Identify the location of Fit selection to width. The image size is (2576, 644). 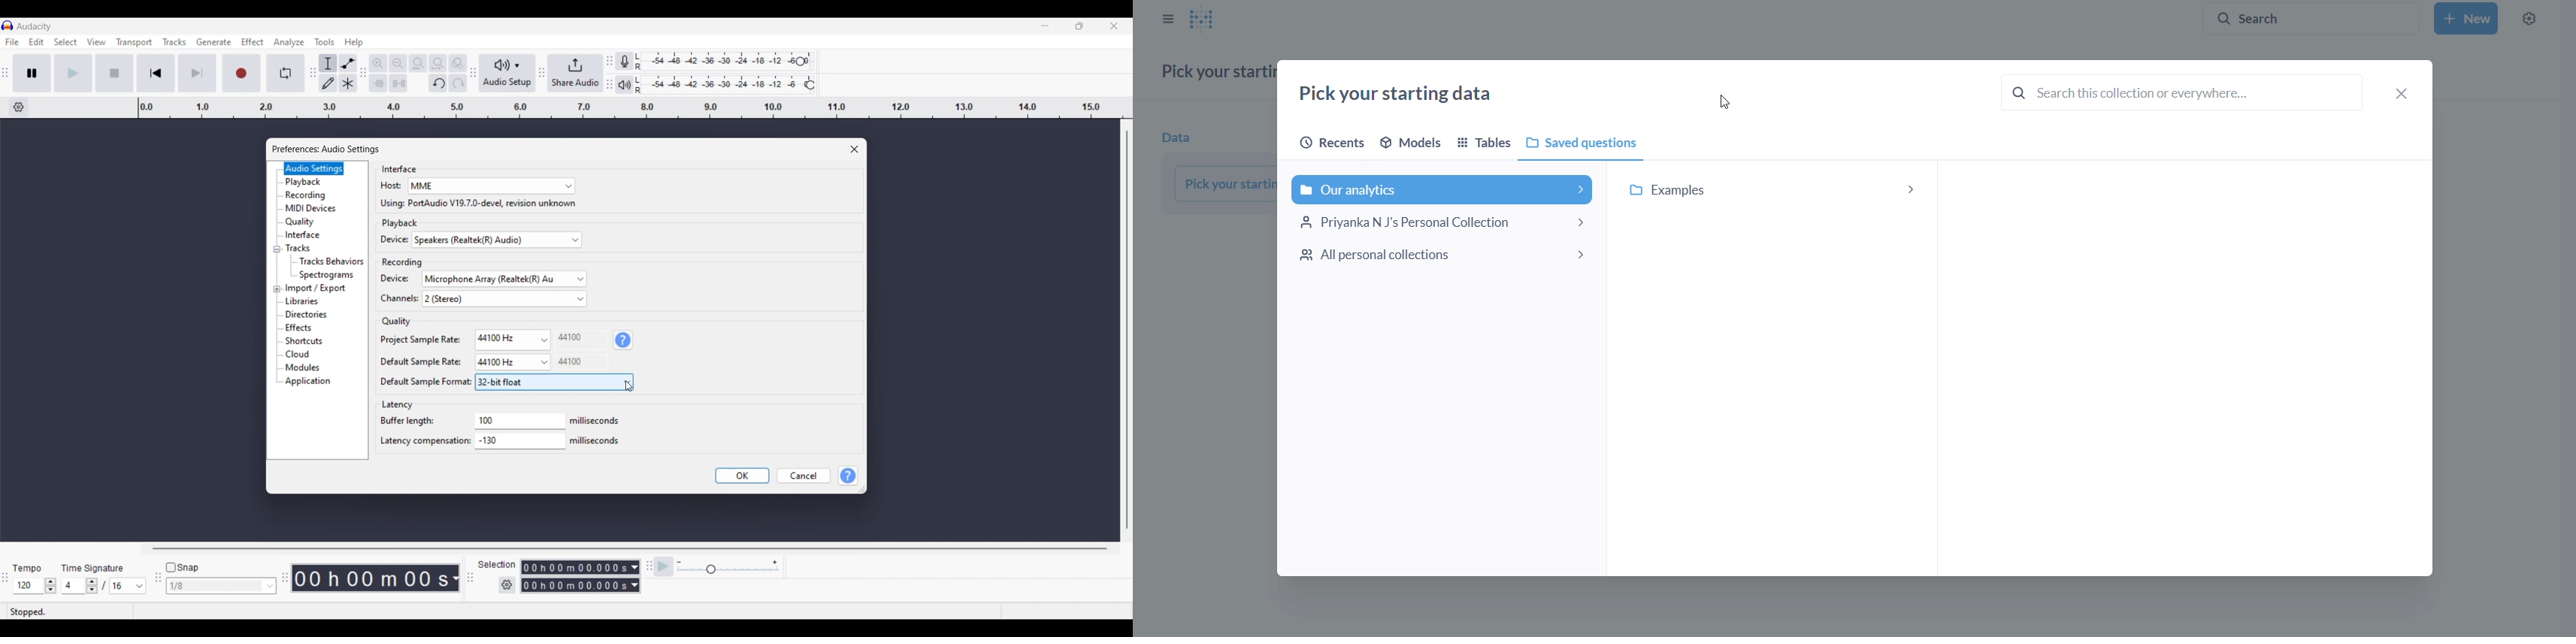
(418, 64).